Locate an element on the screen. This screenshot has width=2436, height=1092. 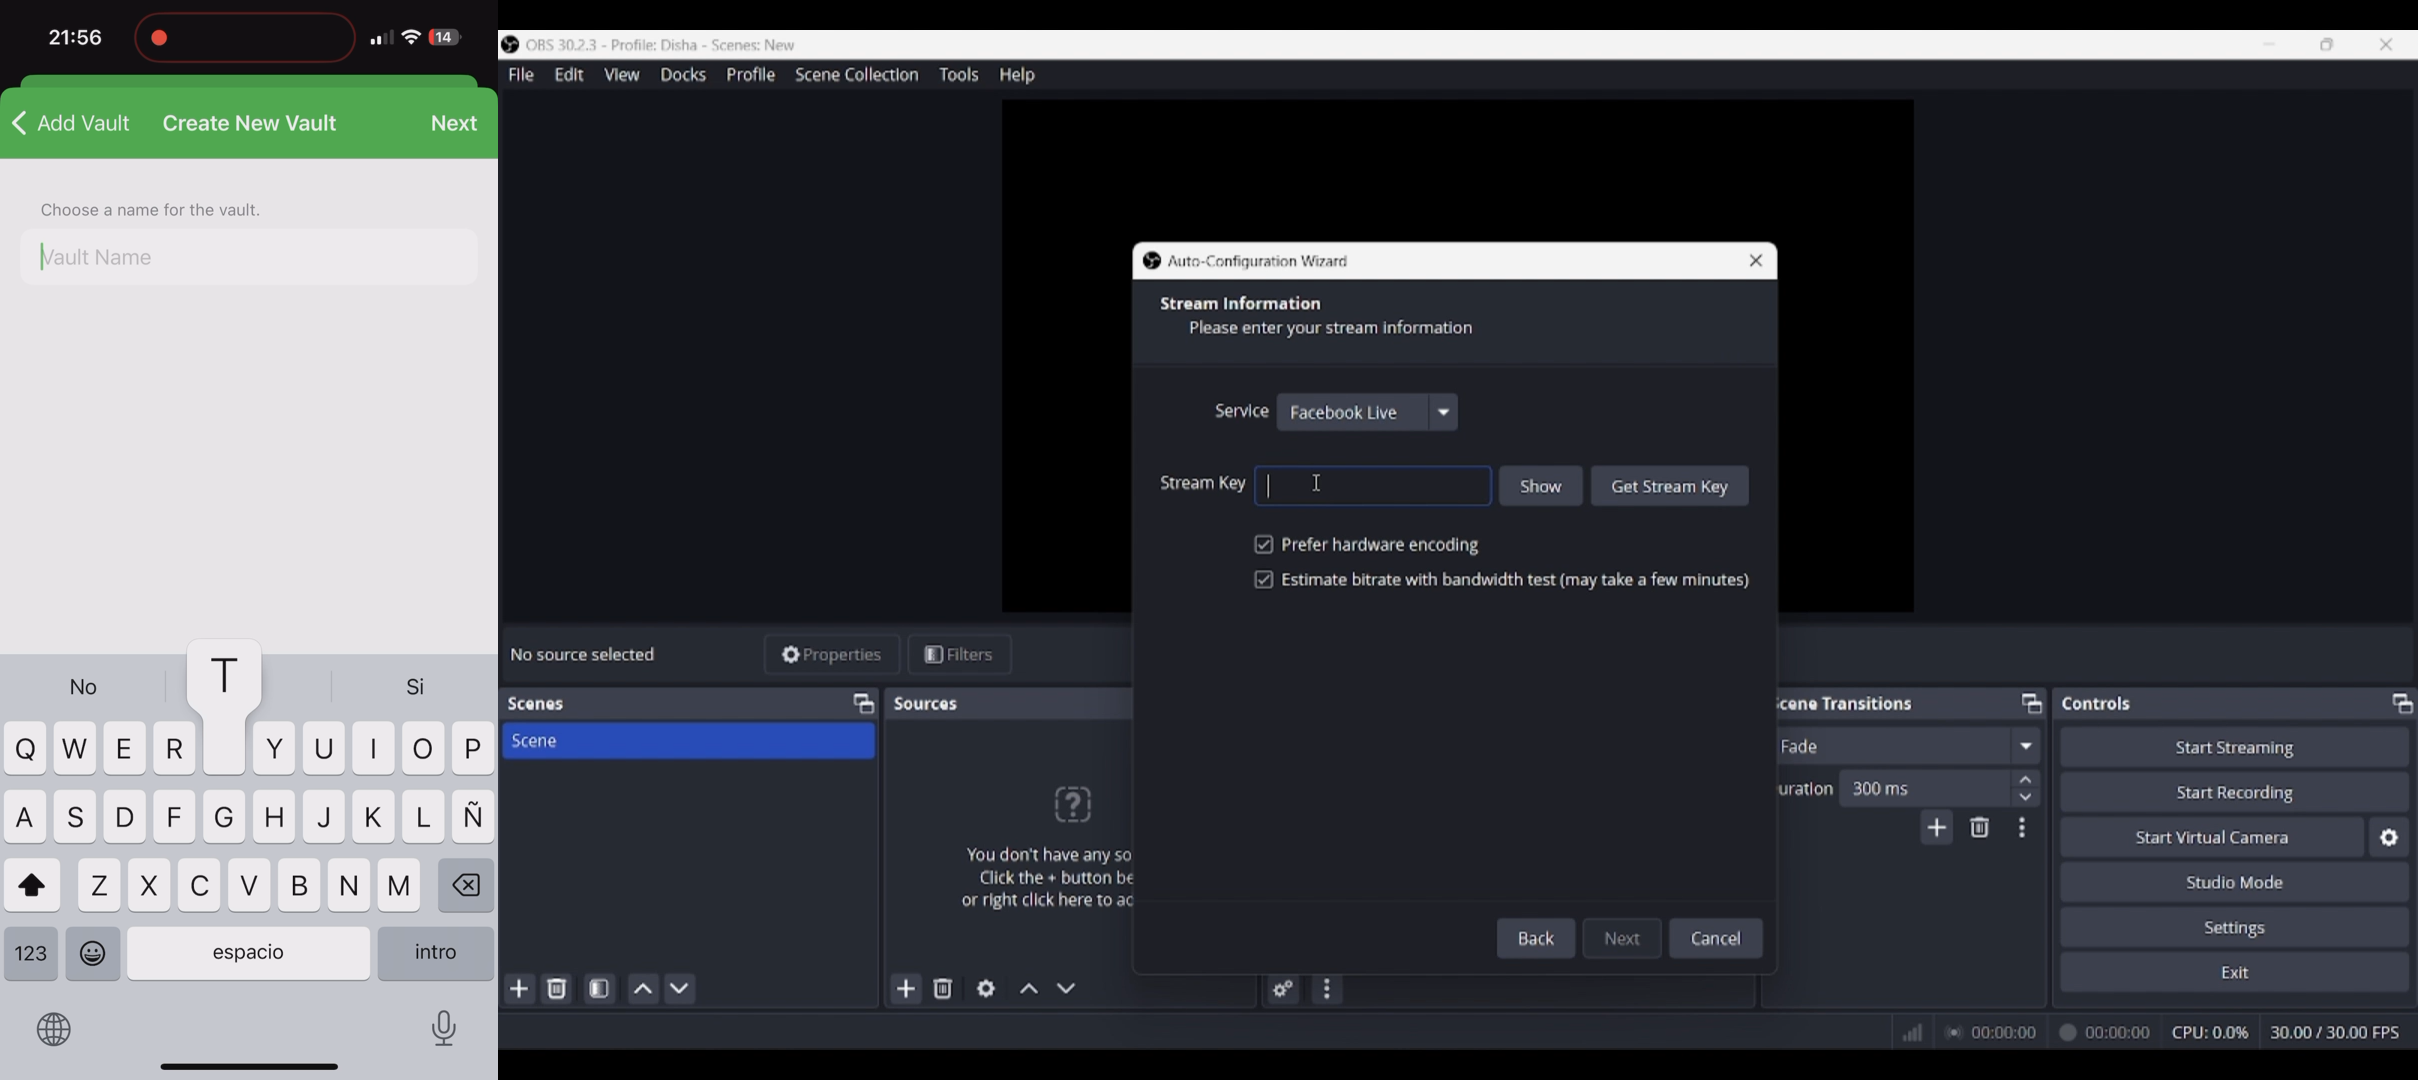
Float controls panel is located at coordinates (2402, 703).